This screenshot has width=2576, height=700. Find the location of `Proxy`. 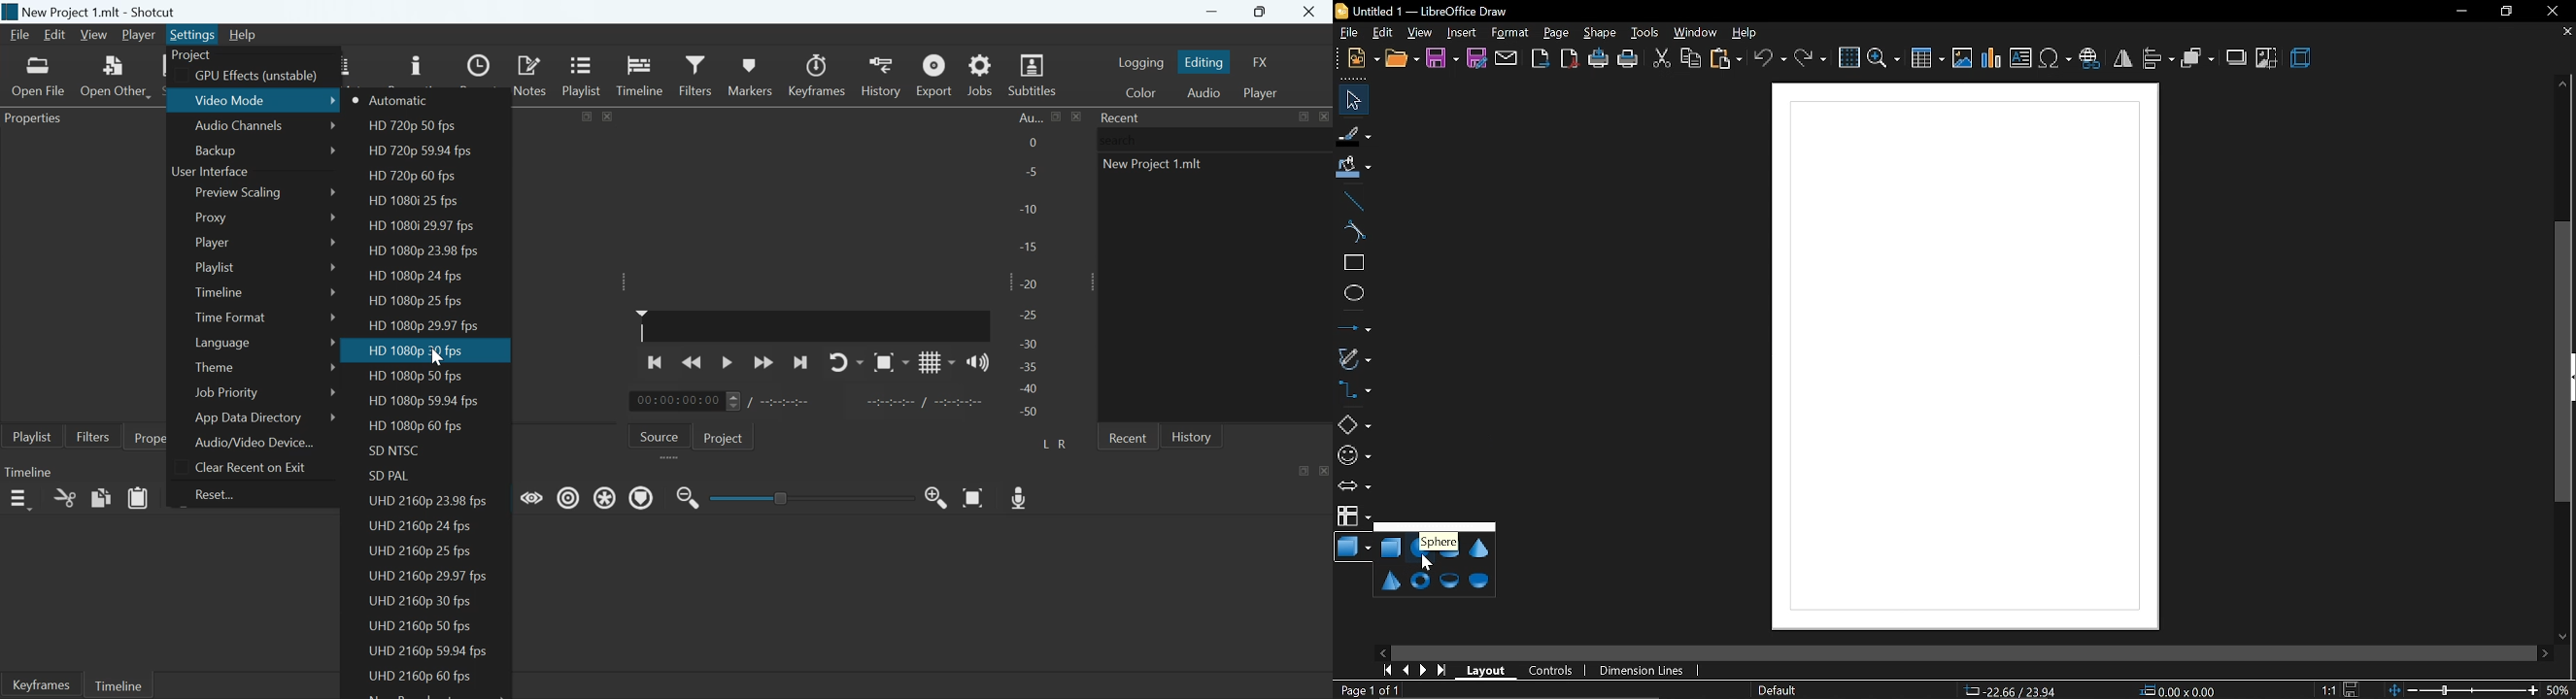

Proxy is located at coordinates (213, 217).